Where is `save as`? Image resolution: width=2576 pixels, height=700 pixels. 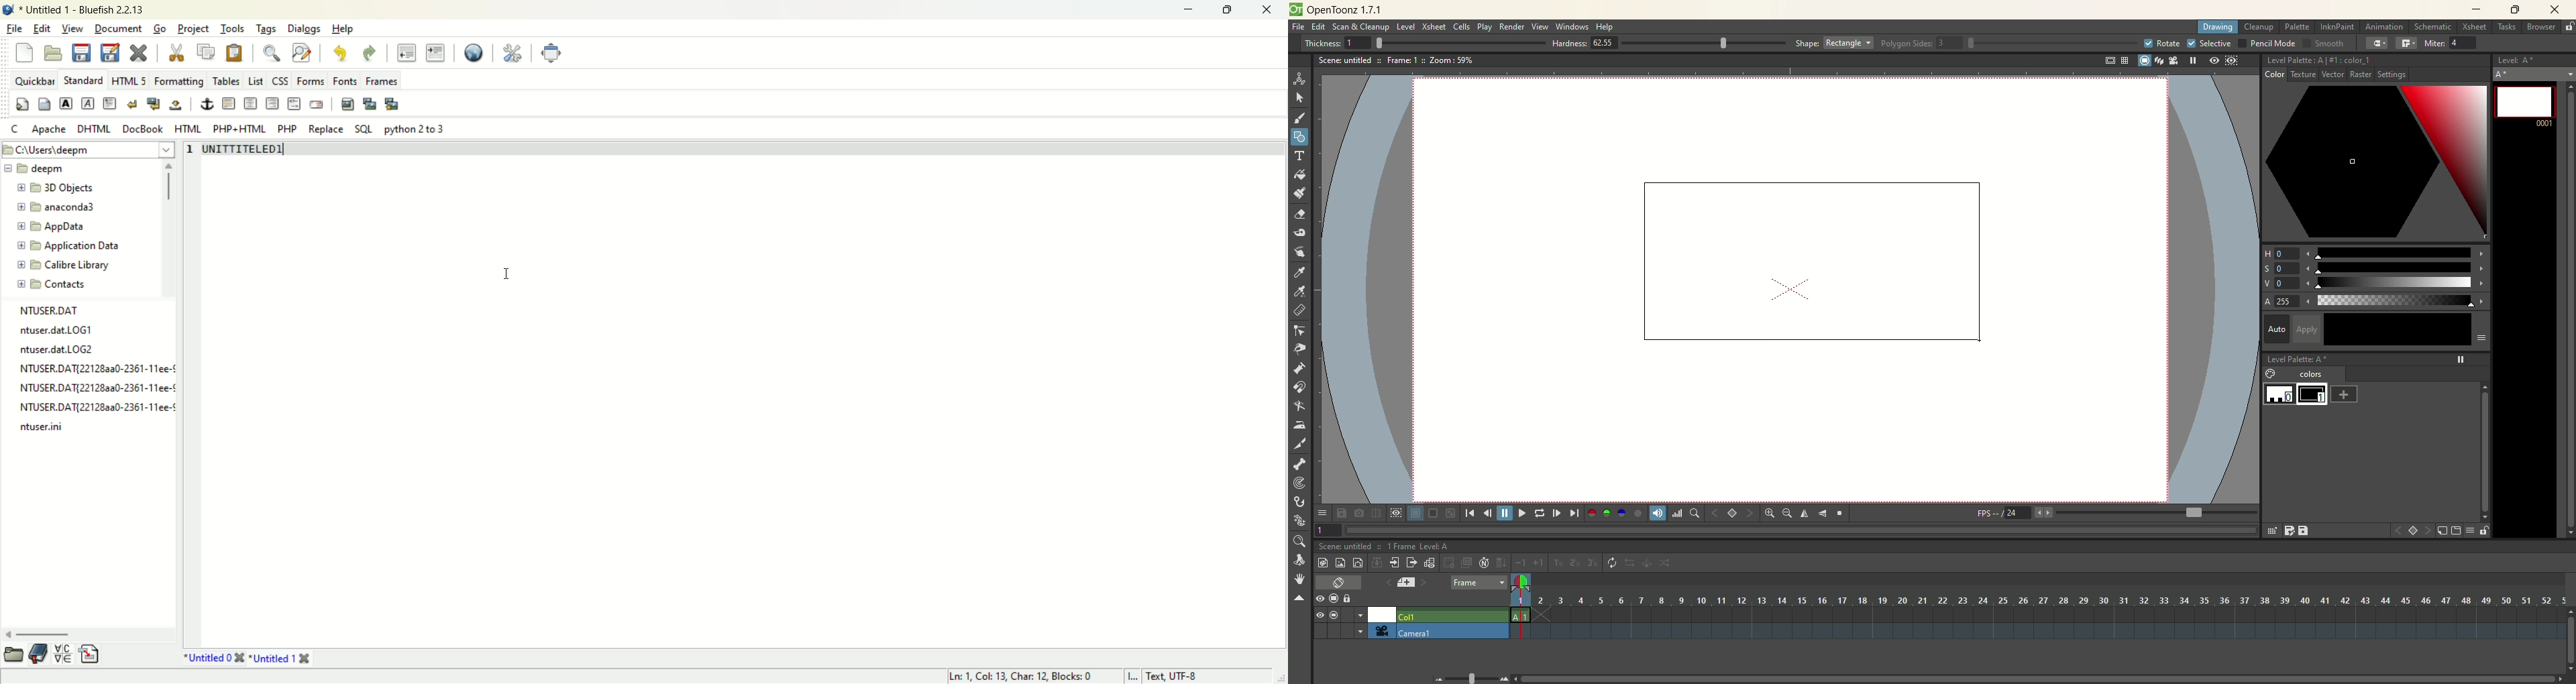
save as is located at coordinates (2288, 530).